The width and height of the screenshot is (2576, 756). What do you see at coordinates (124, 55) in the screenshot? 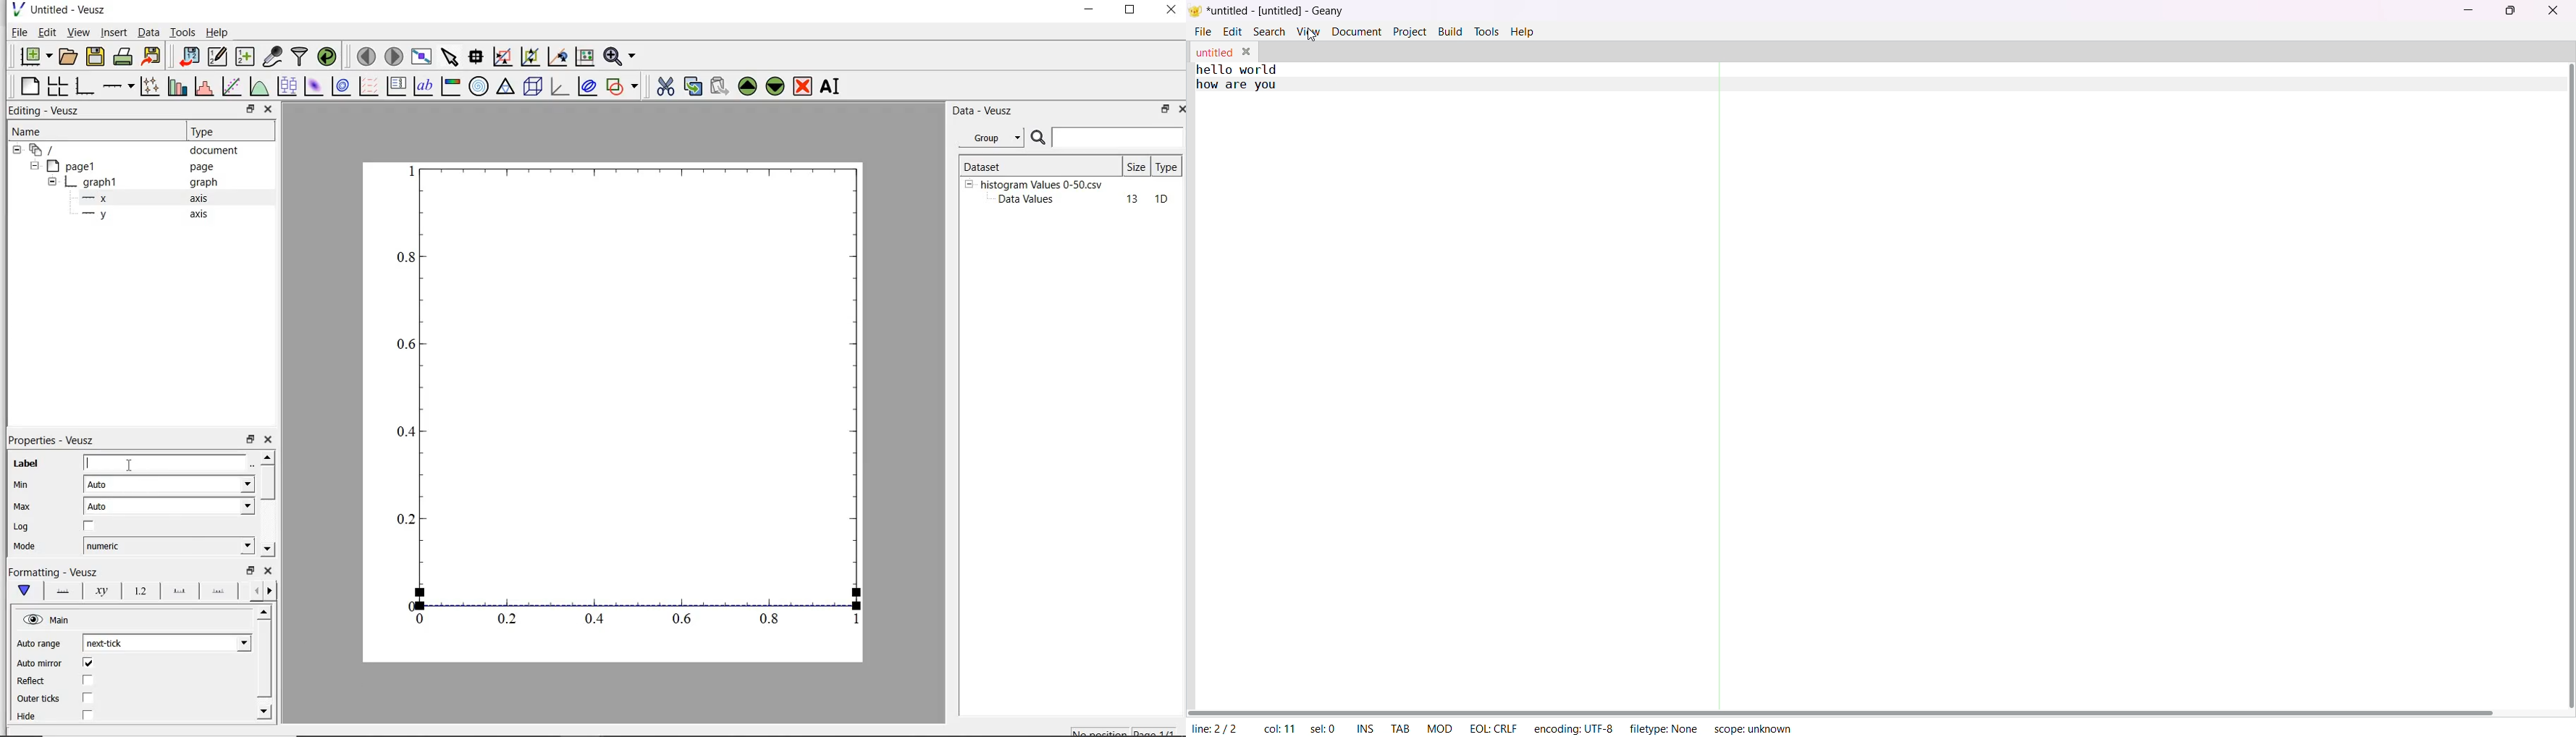
I see `print the document` at bounding box center [124, 55].